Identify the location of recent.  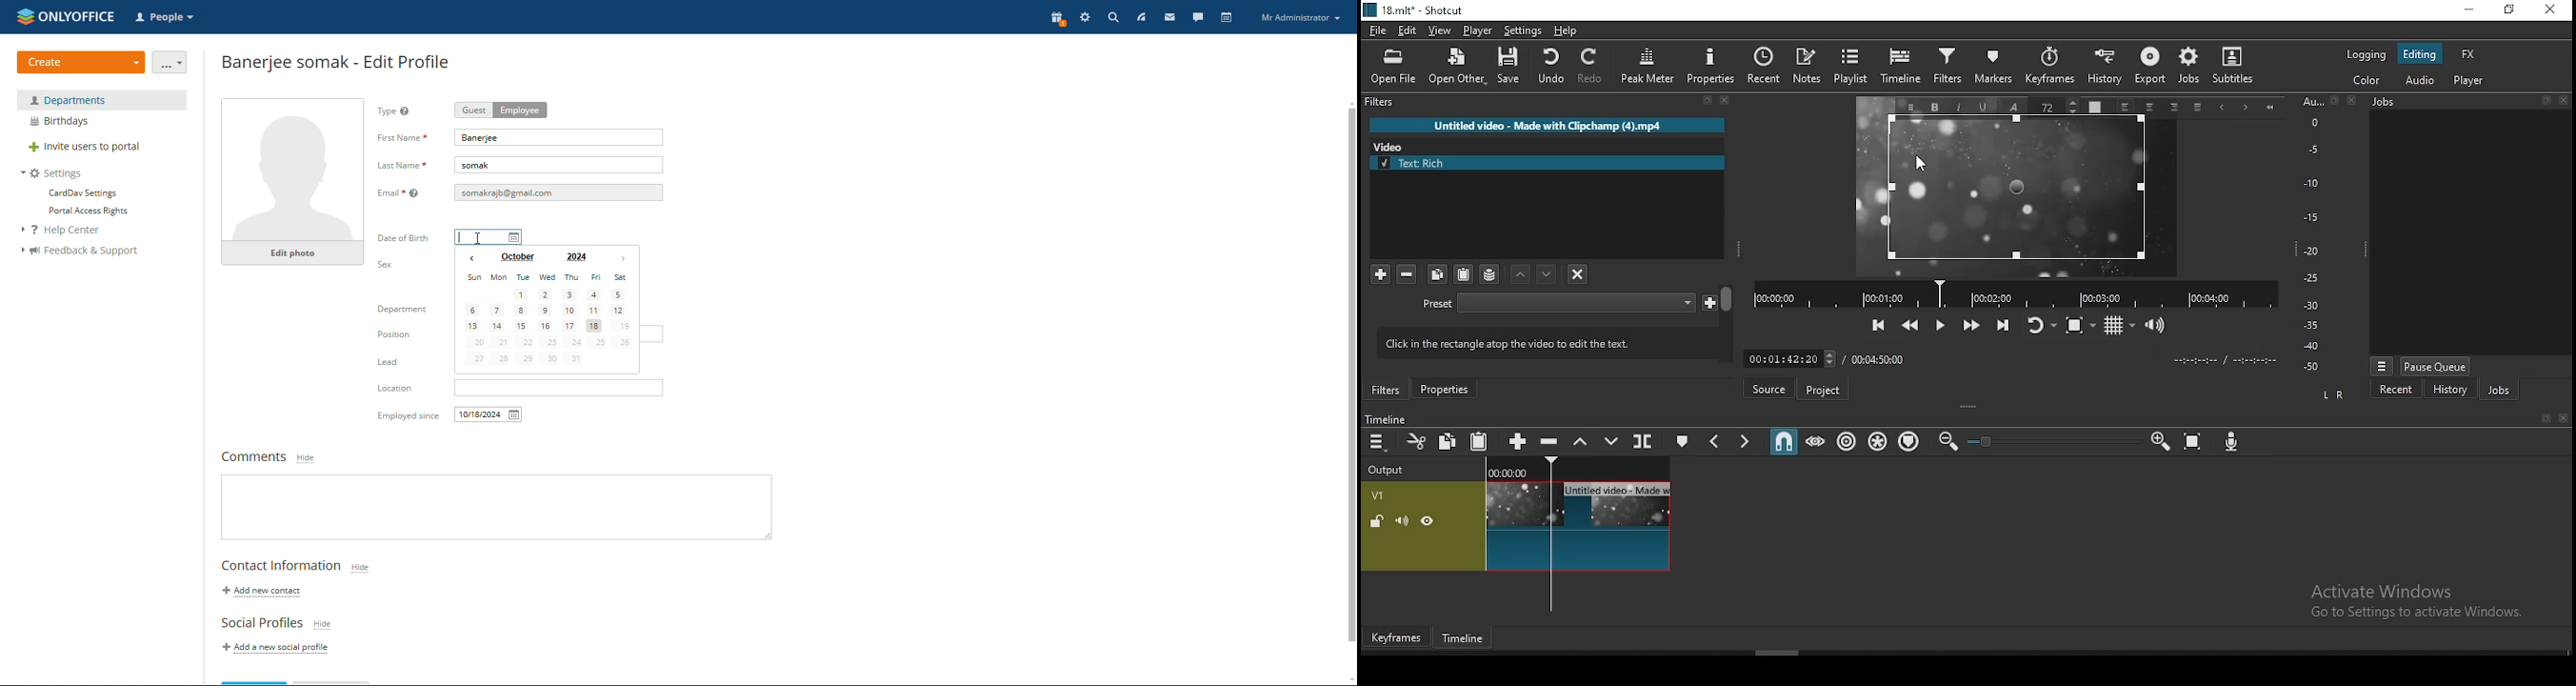
(1764, 66).